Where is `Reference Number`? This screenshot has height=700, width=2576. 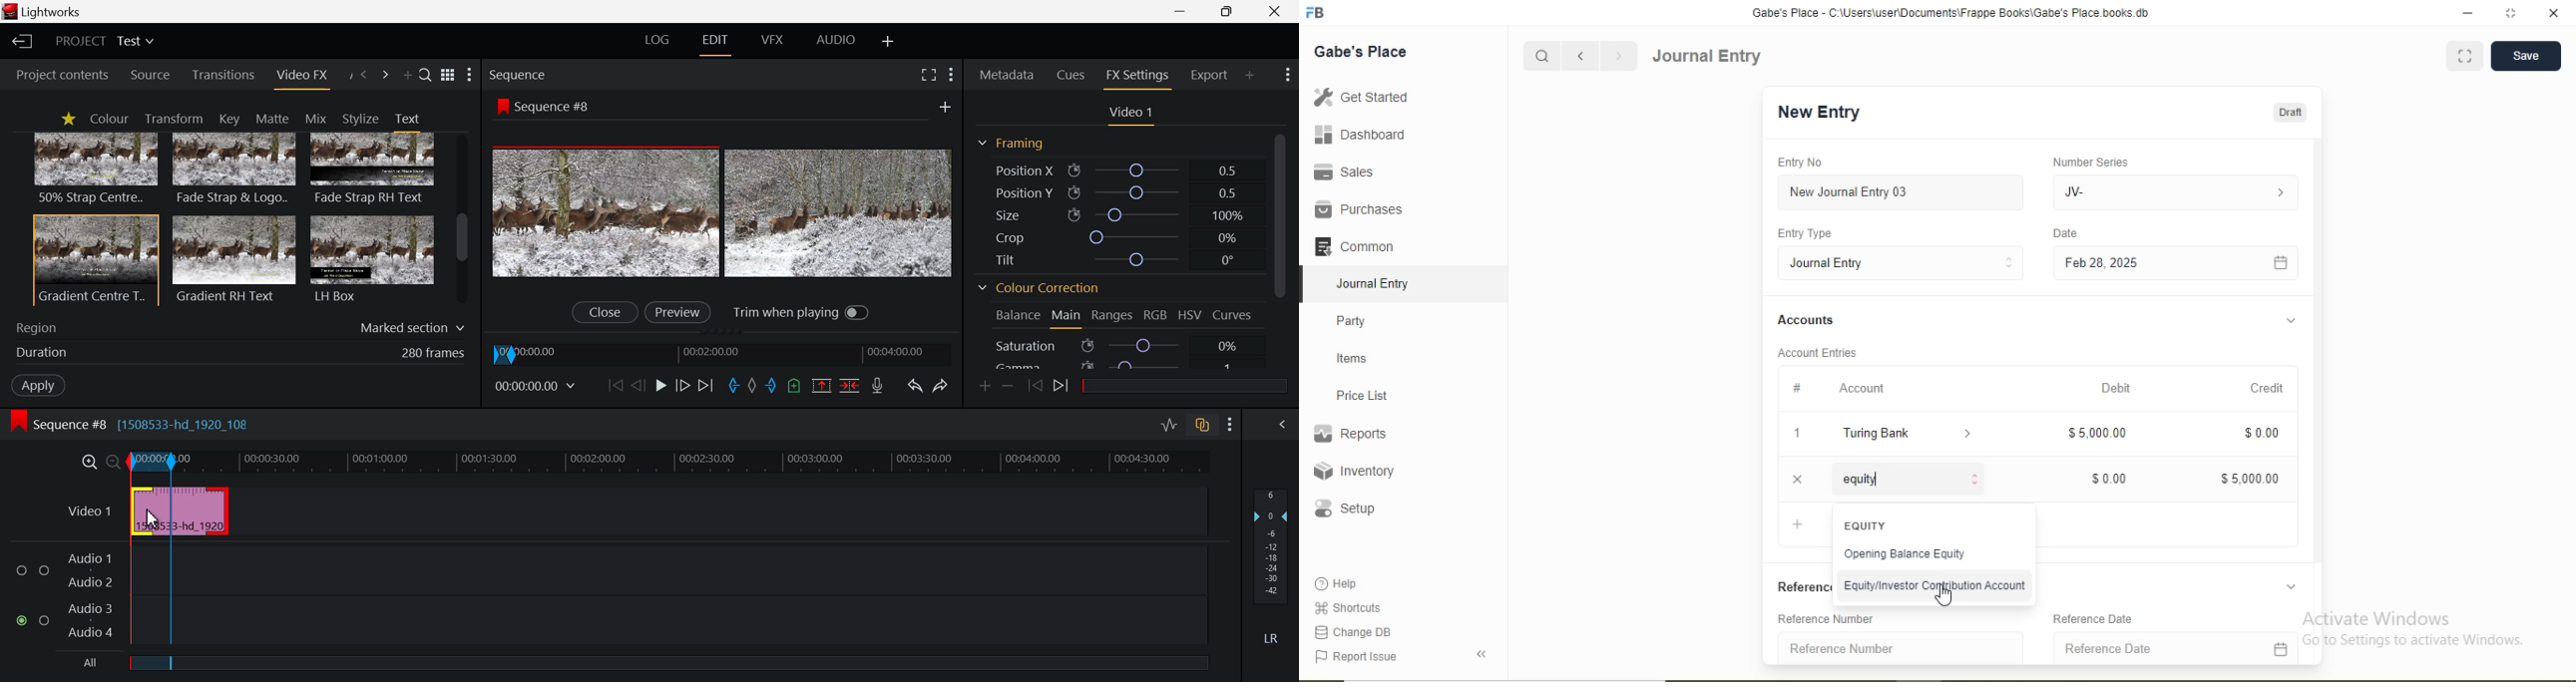
Reference Number is located at coordinates (1842, 648).